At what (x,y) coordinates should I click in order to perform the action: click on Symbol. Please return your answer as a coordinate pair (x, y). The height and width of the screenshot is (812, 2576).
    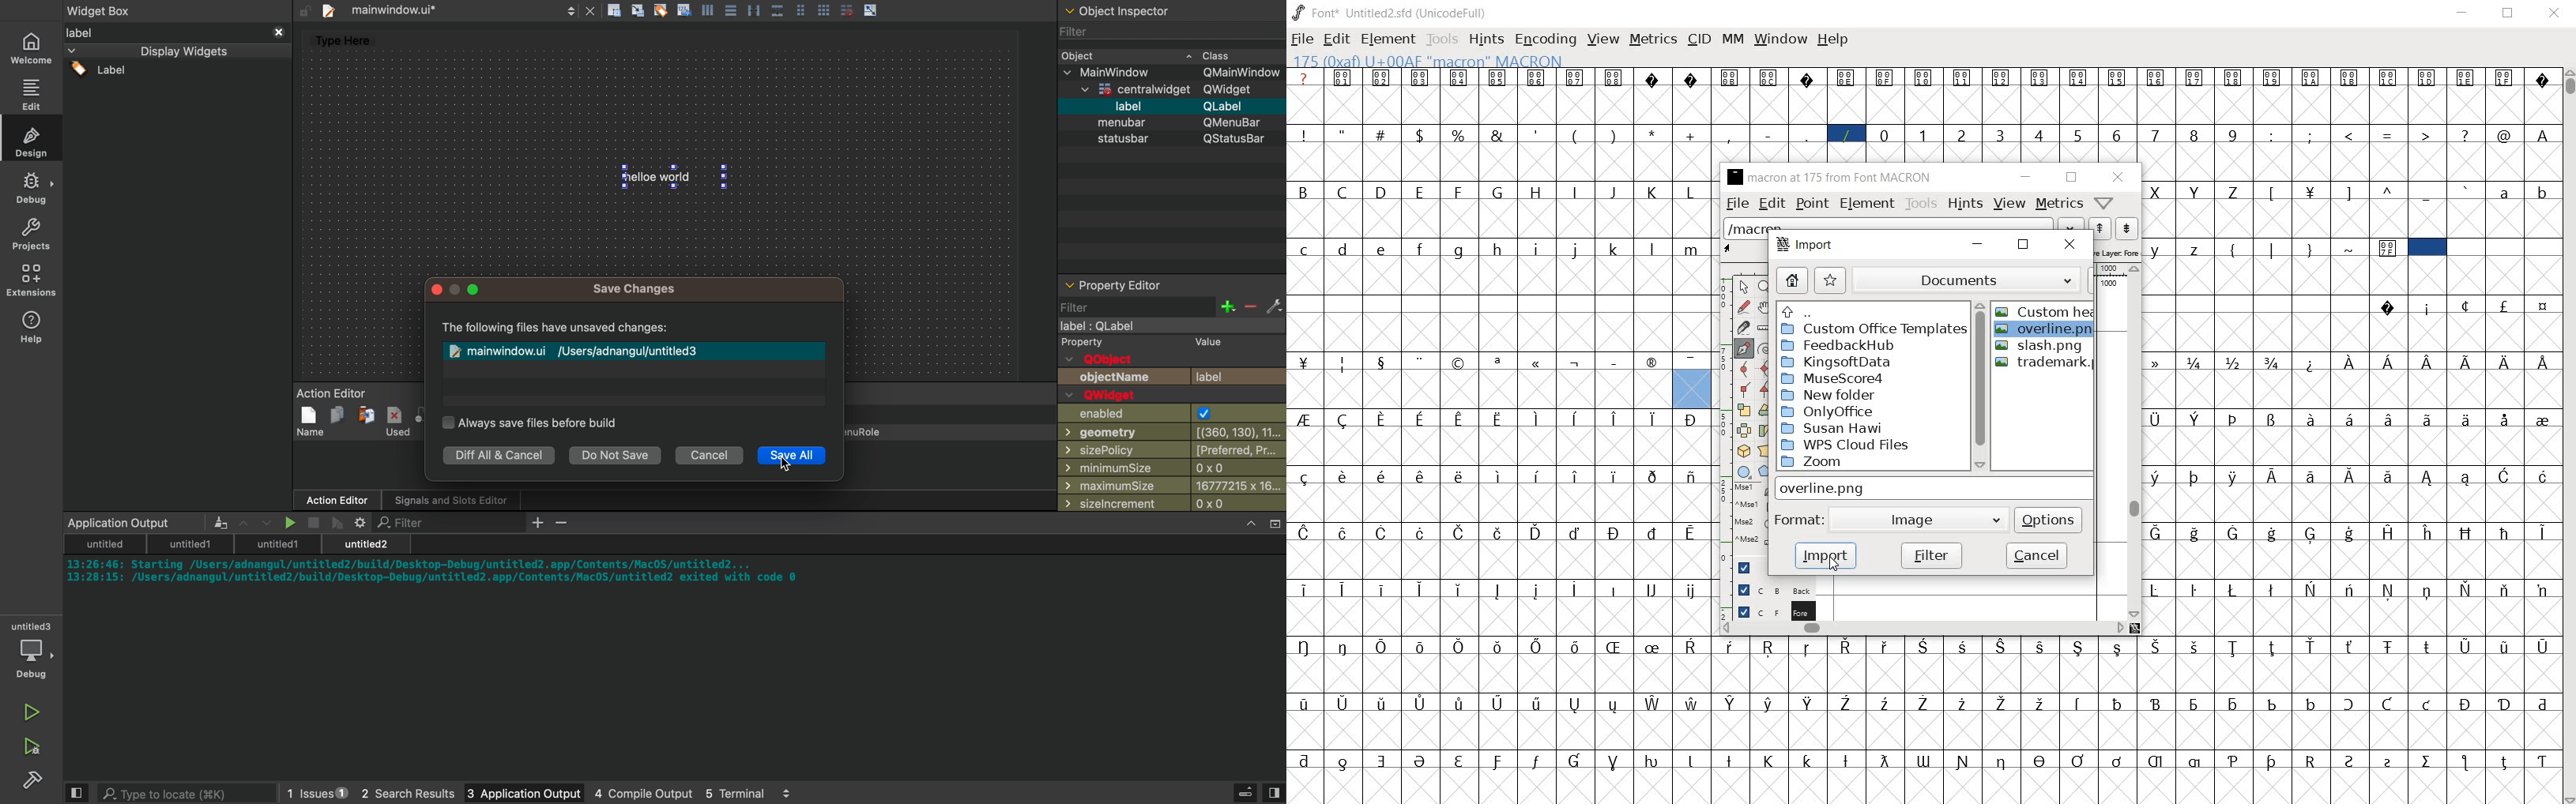
    Looking at the image, I should click on (2540, 589).